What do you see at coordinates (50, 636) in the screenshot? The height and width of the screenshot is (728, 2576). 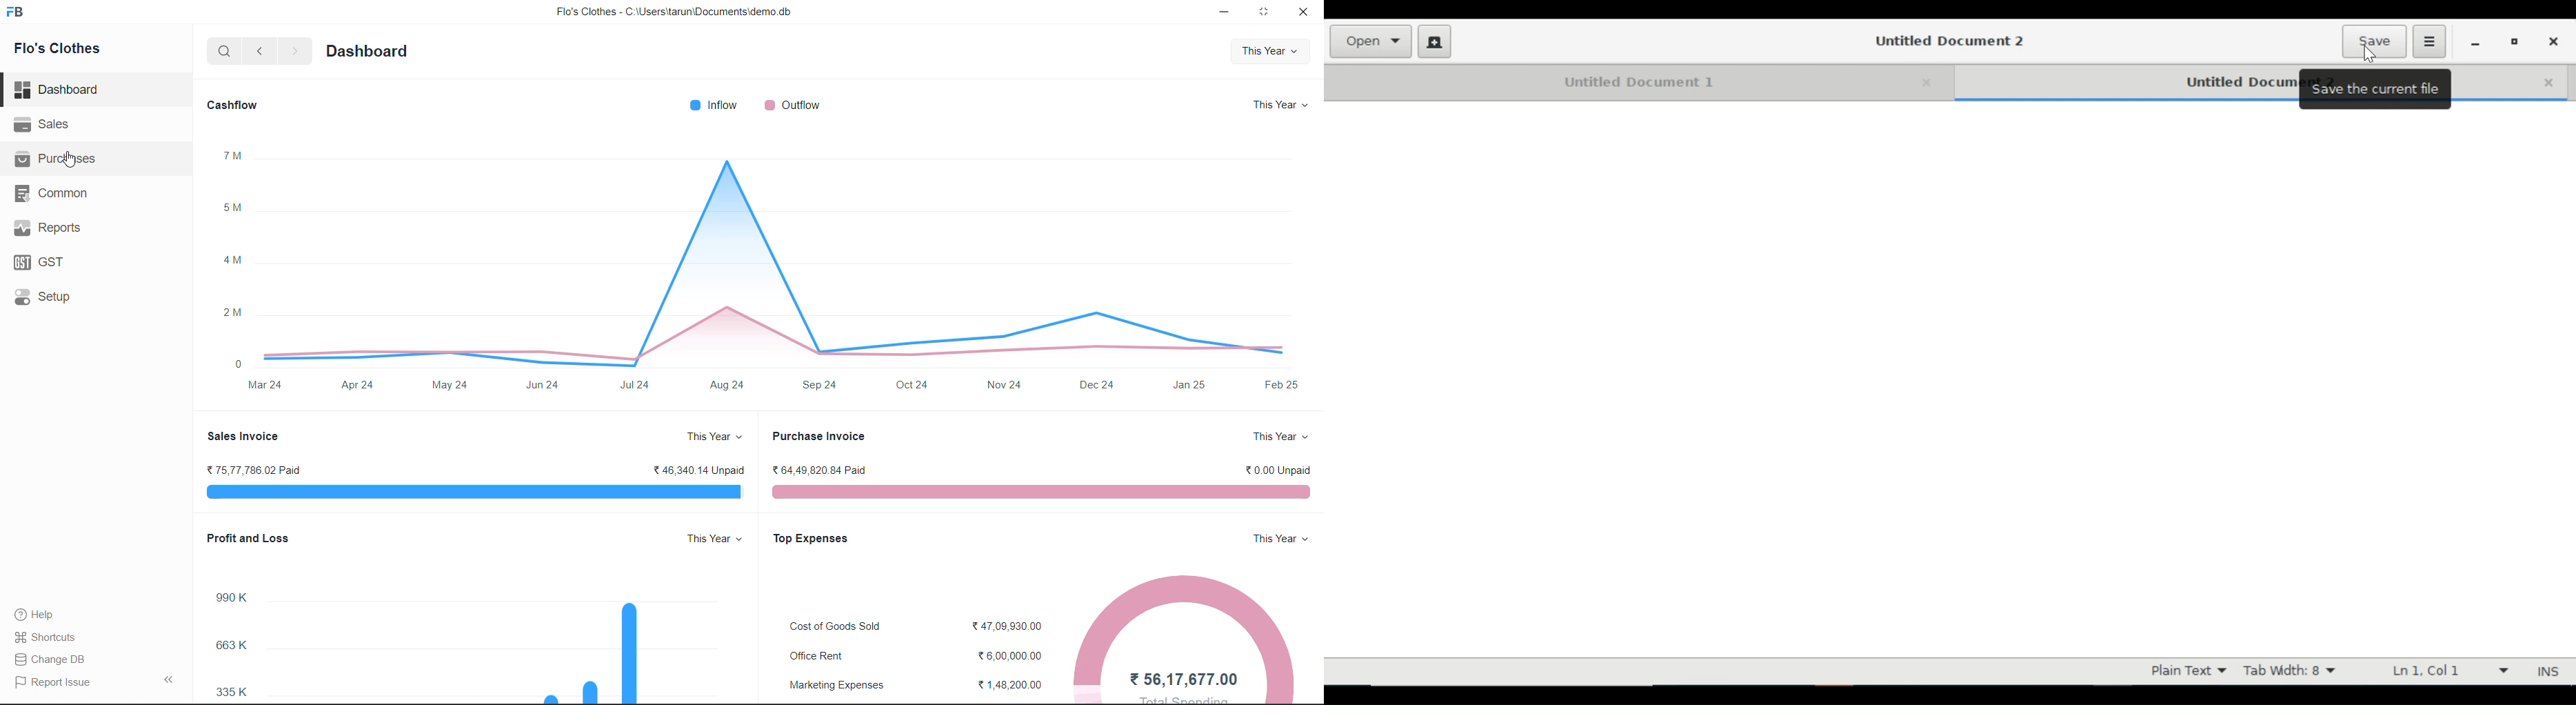 I see `Shortcuts.` at bounding box center [50, 636].